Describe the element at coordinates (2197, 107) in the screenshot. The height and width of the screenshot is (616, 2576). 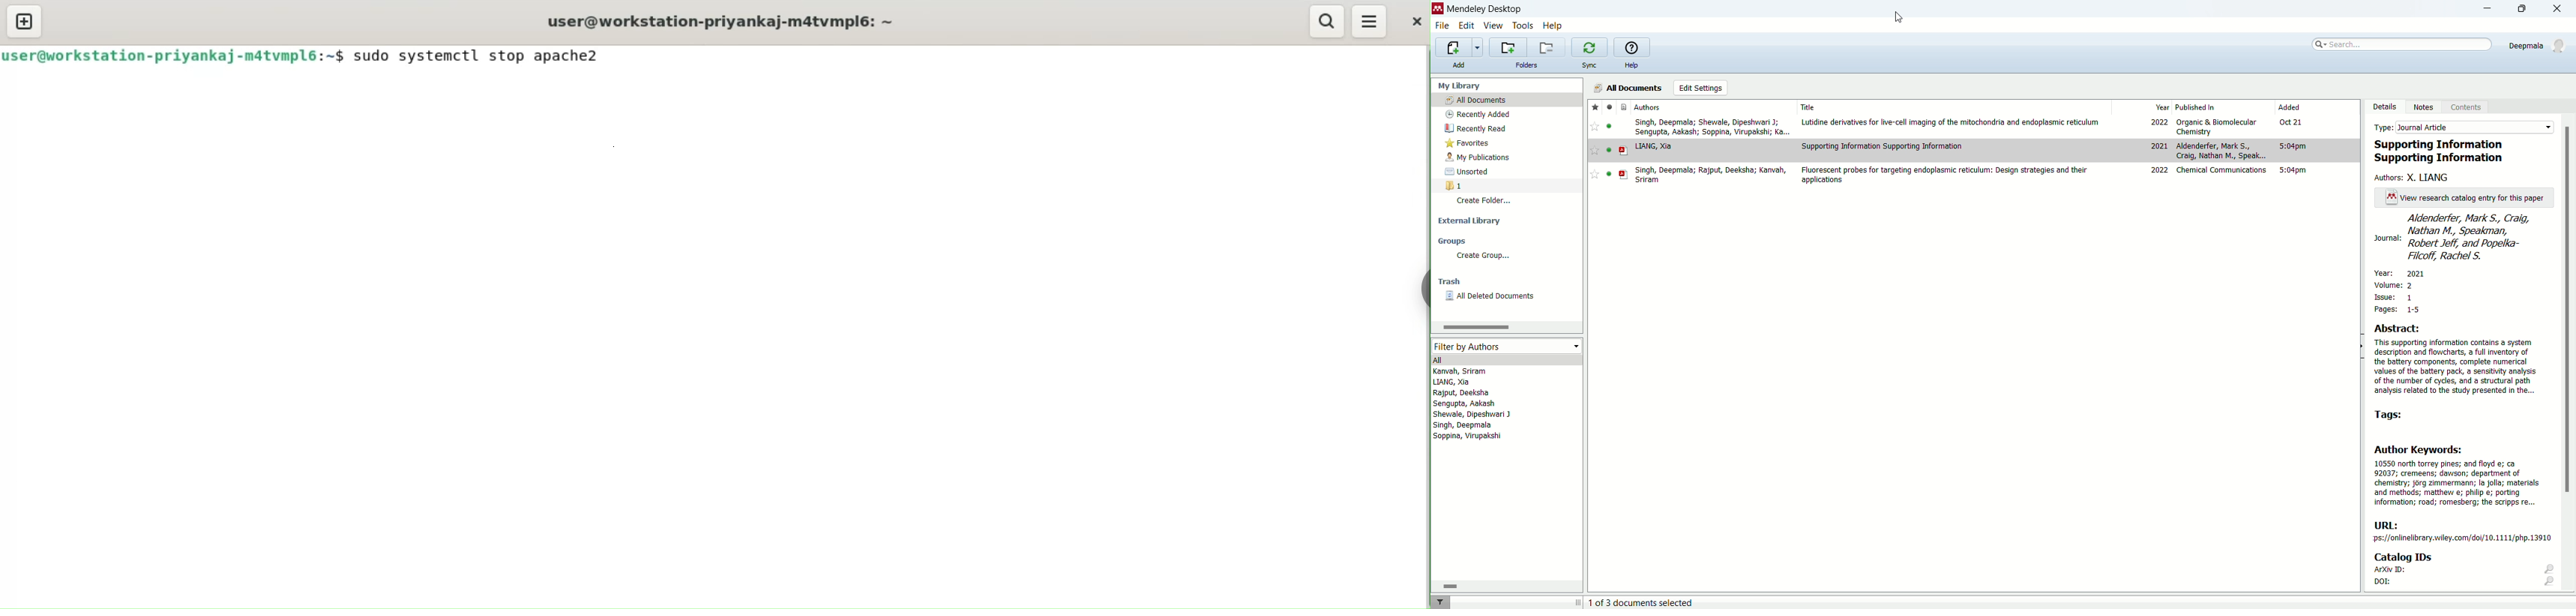
I see `published in` at that location.